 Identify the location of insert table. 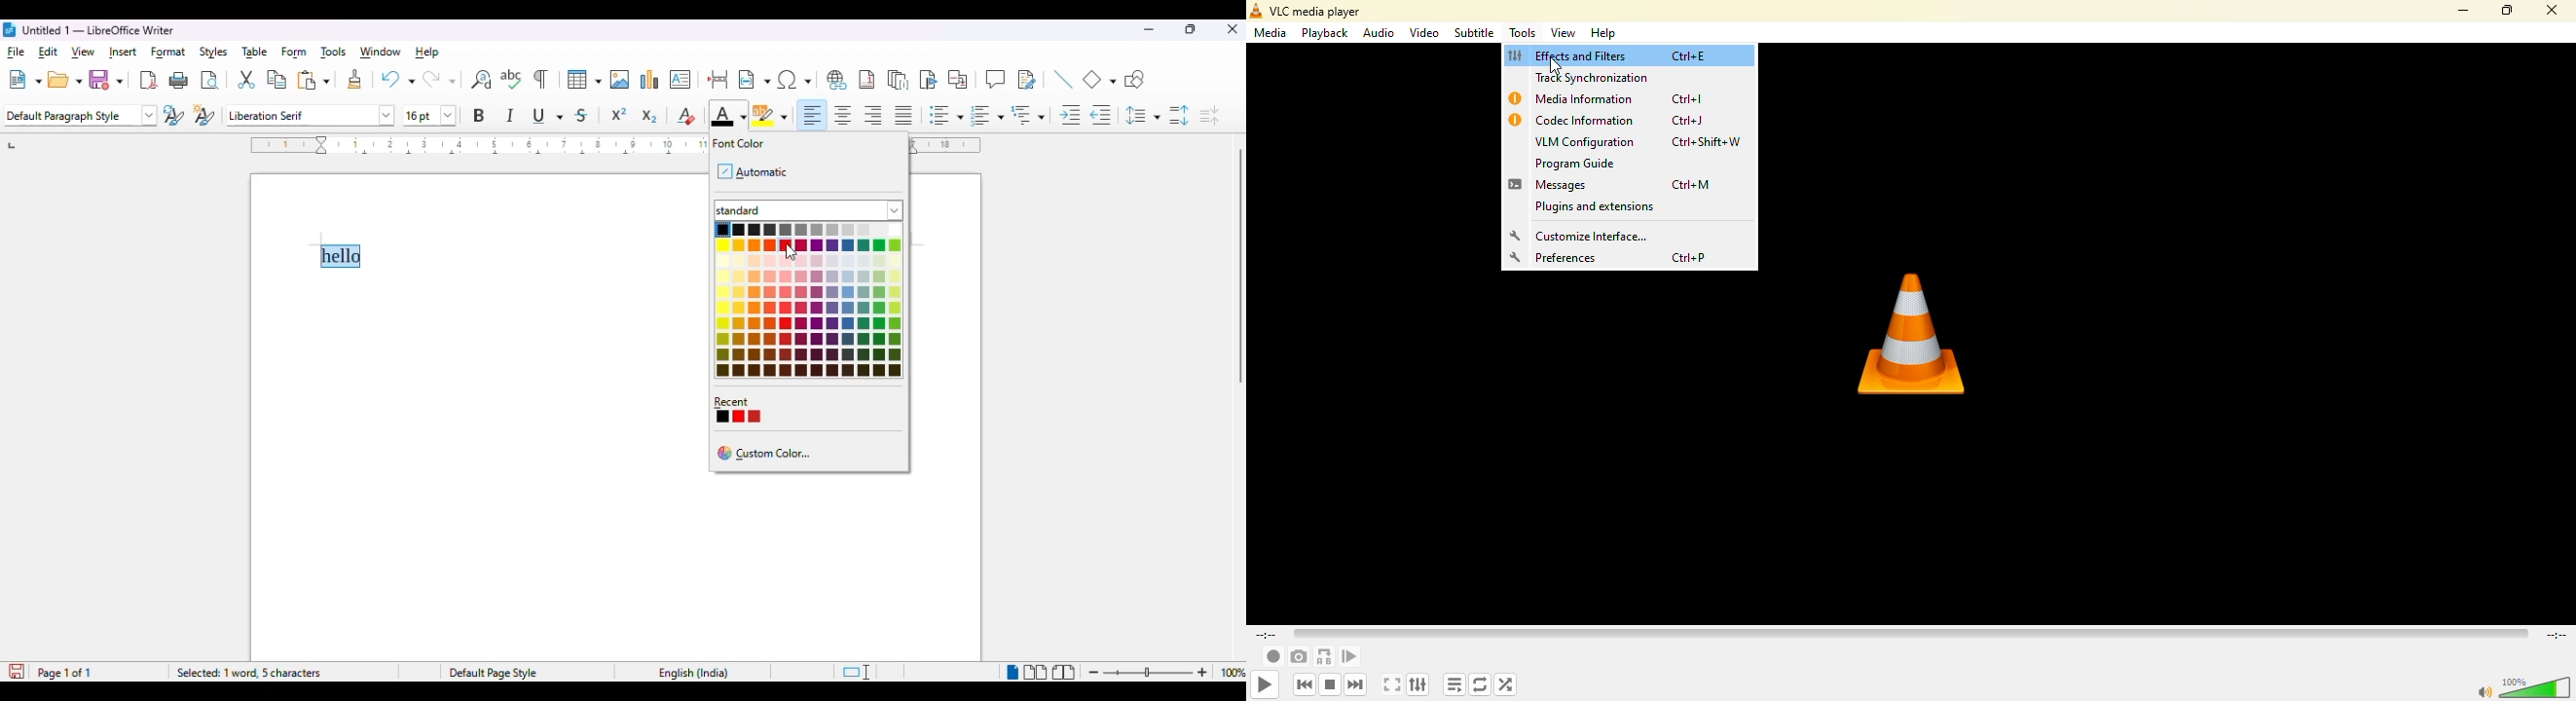
(584, 80).